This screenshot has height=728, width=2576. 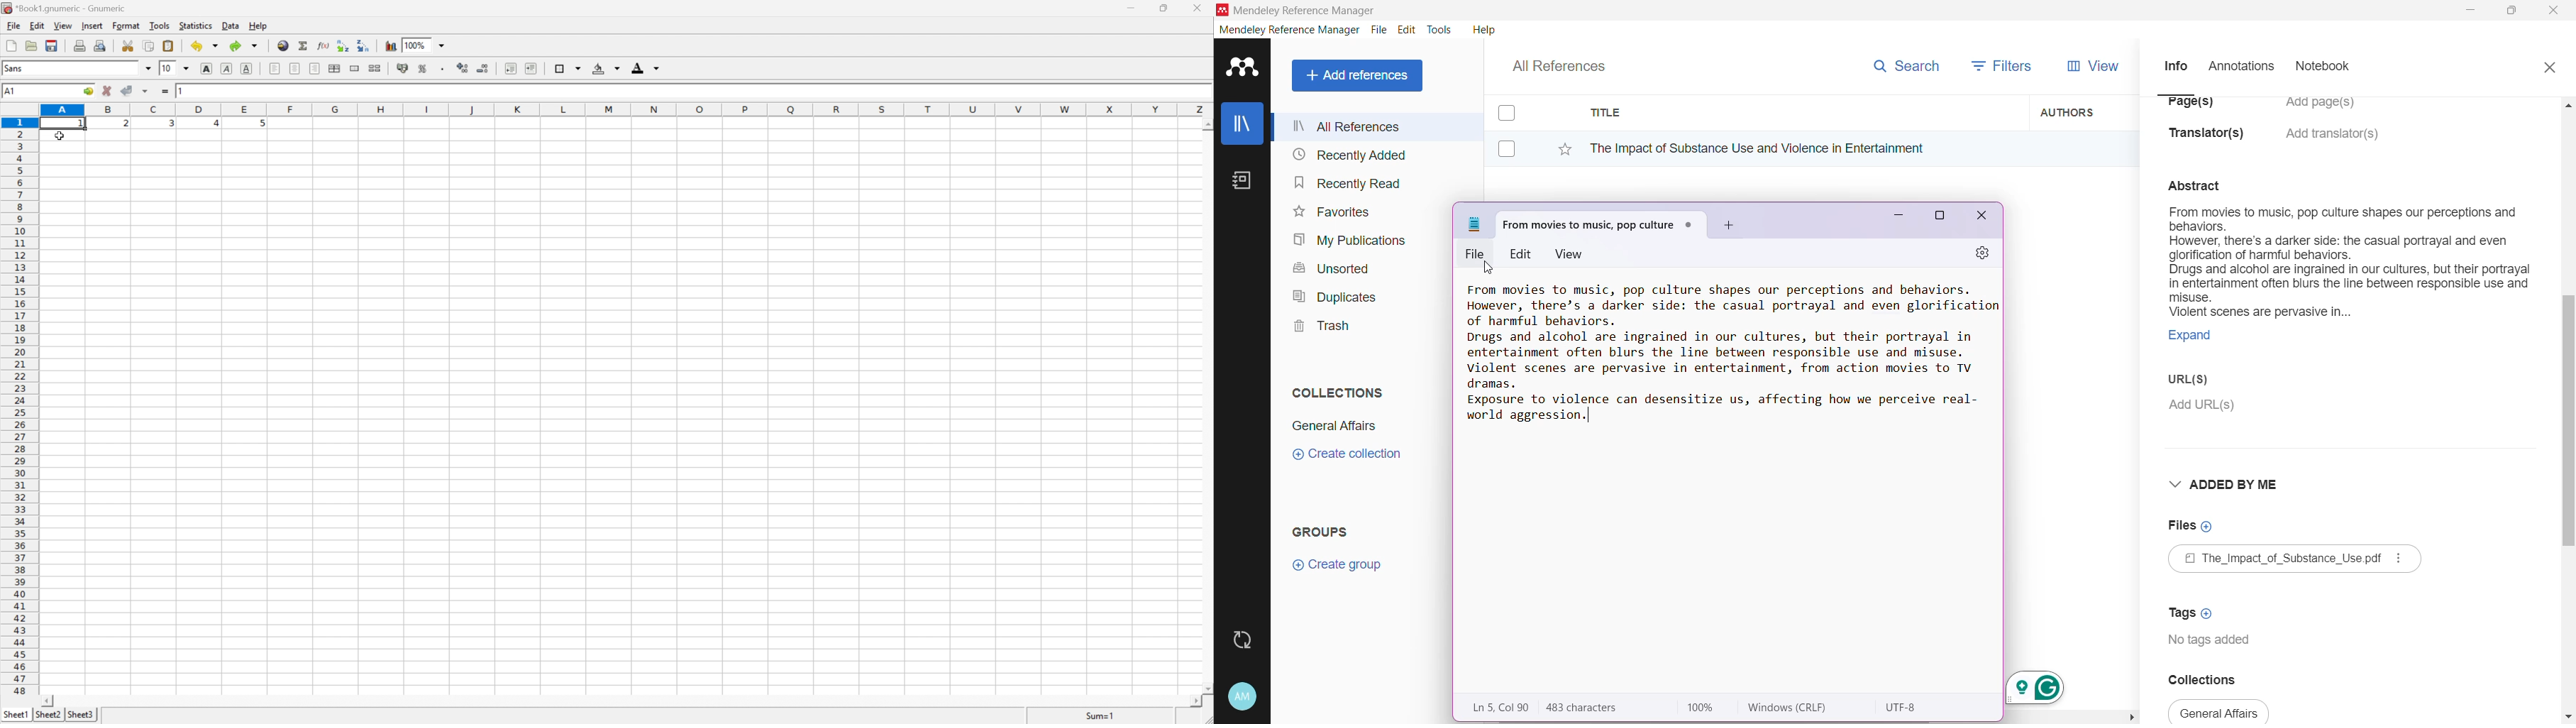 What do you see at coordinates (2090, 66) in the screenshot?
I see `View` at bounding box center [2090, 66].